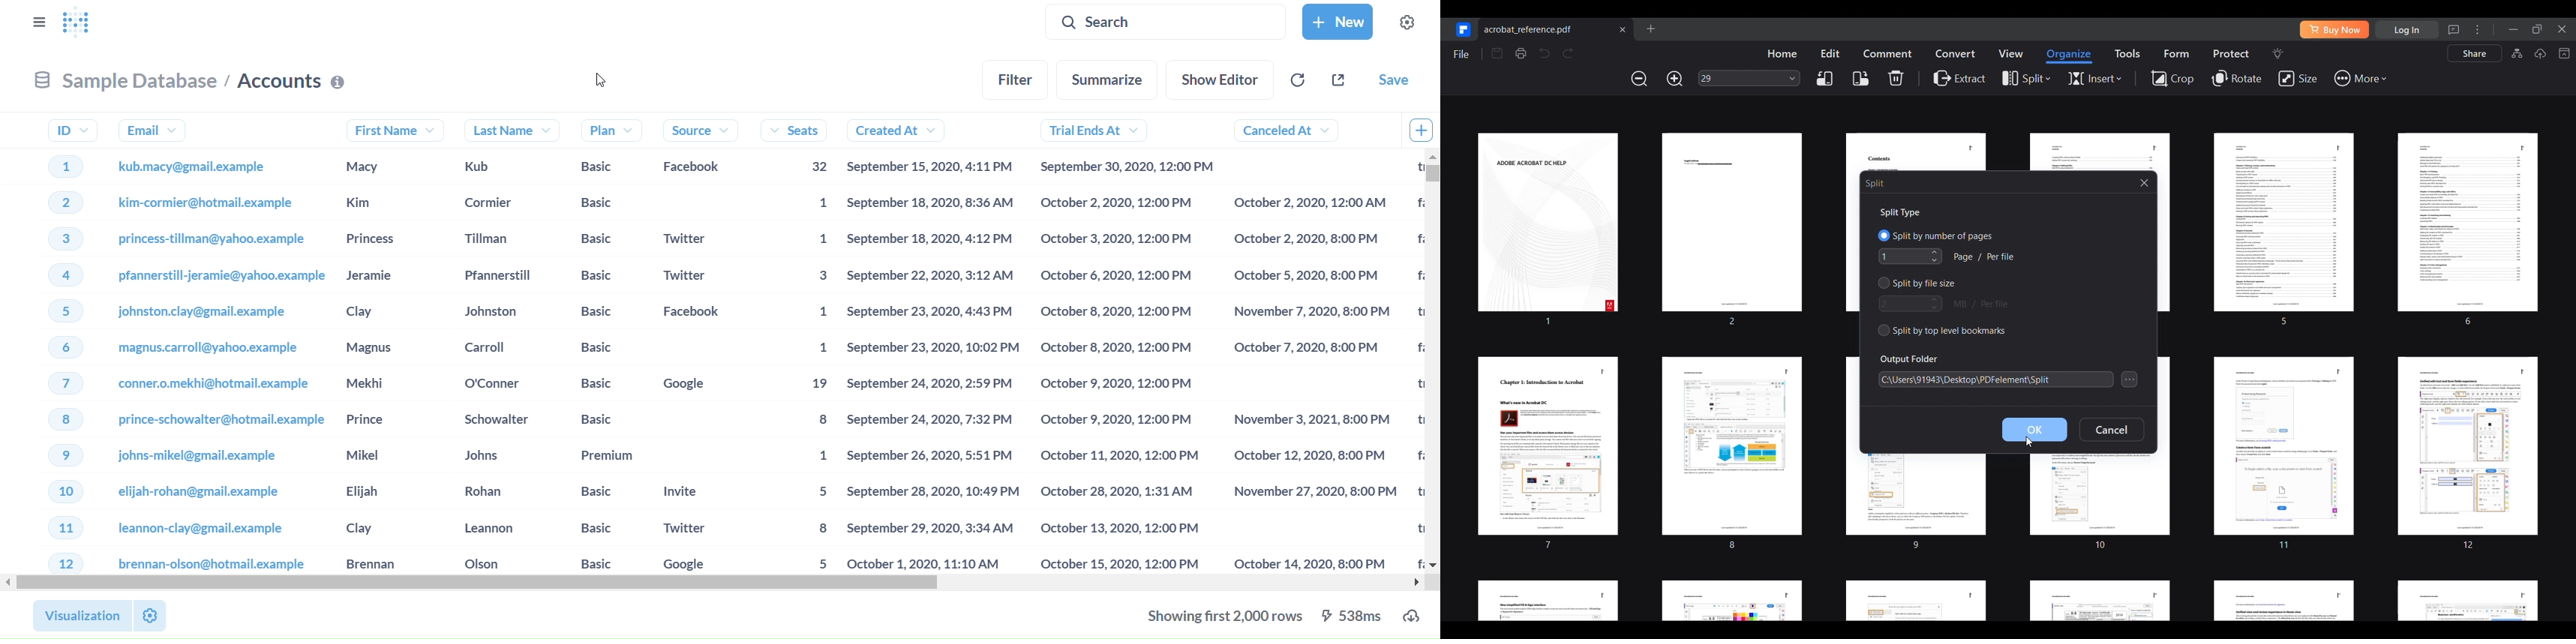 The width and height of the screenshot is (2576, 644). What do you see at coordinates (388, 342) in the screenshot?
I see `first name's` at bounding box center [388, 342].